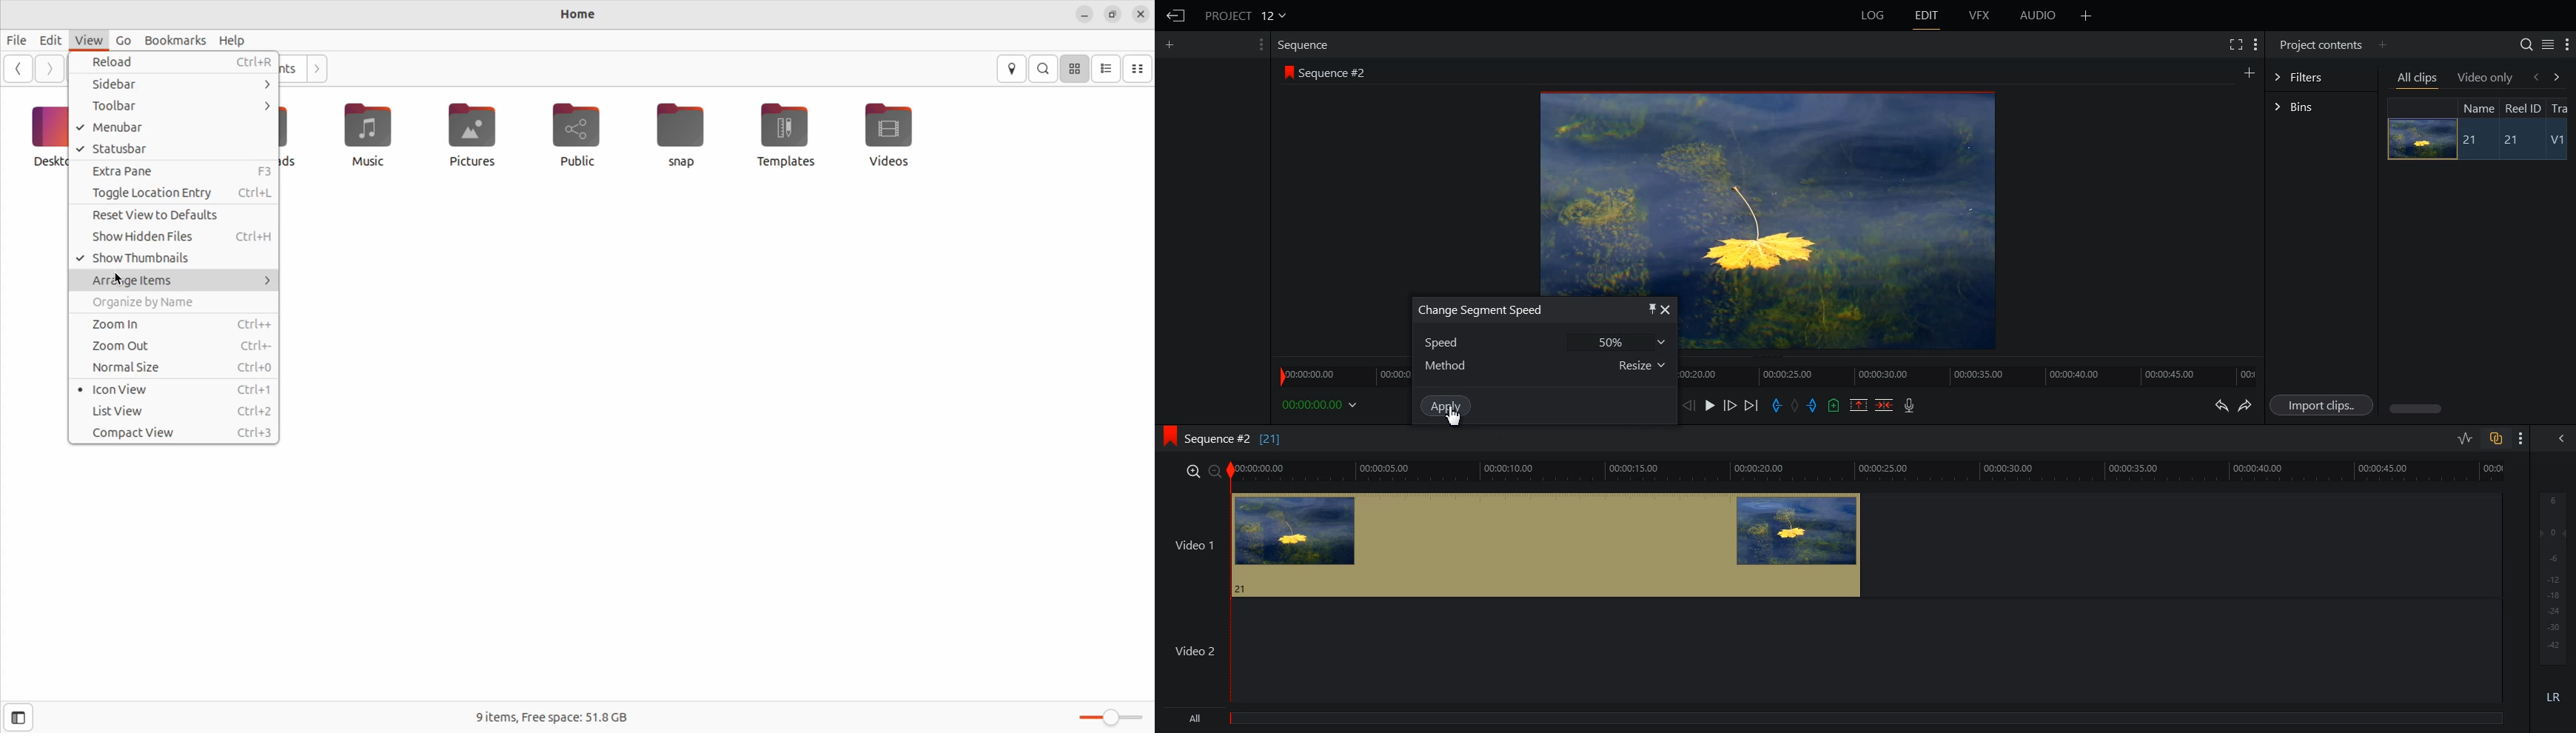  I want to click on sidebar, so click(173, 84).